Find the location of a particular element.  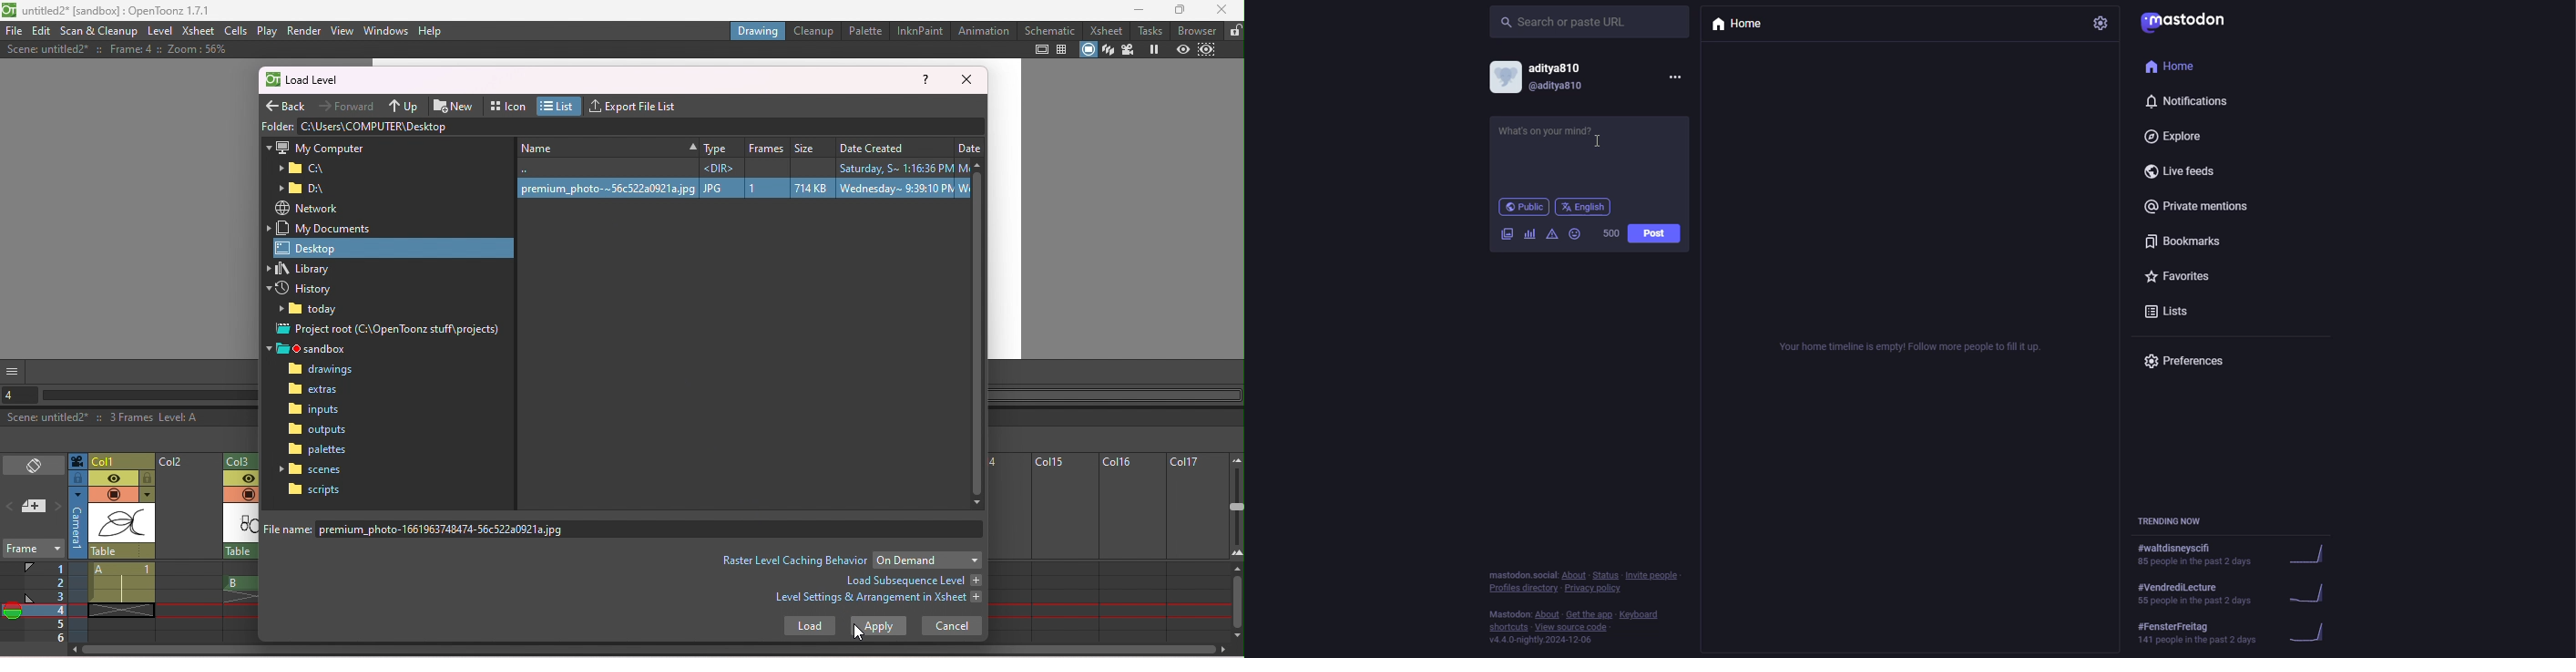

Scenes is located at coordinates (314, 468).